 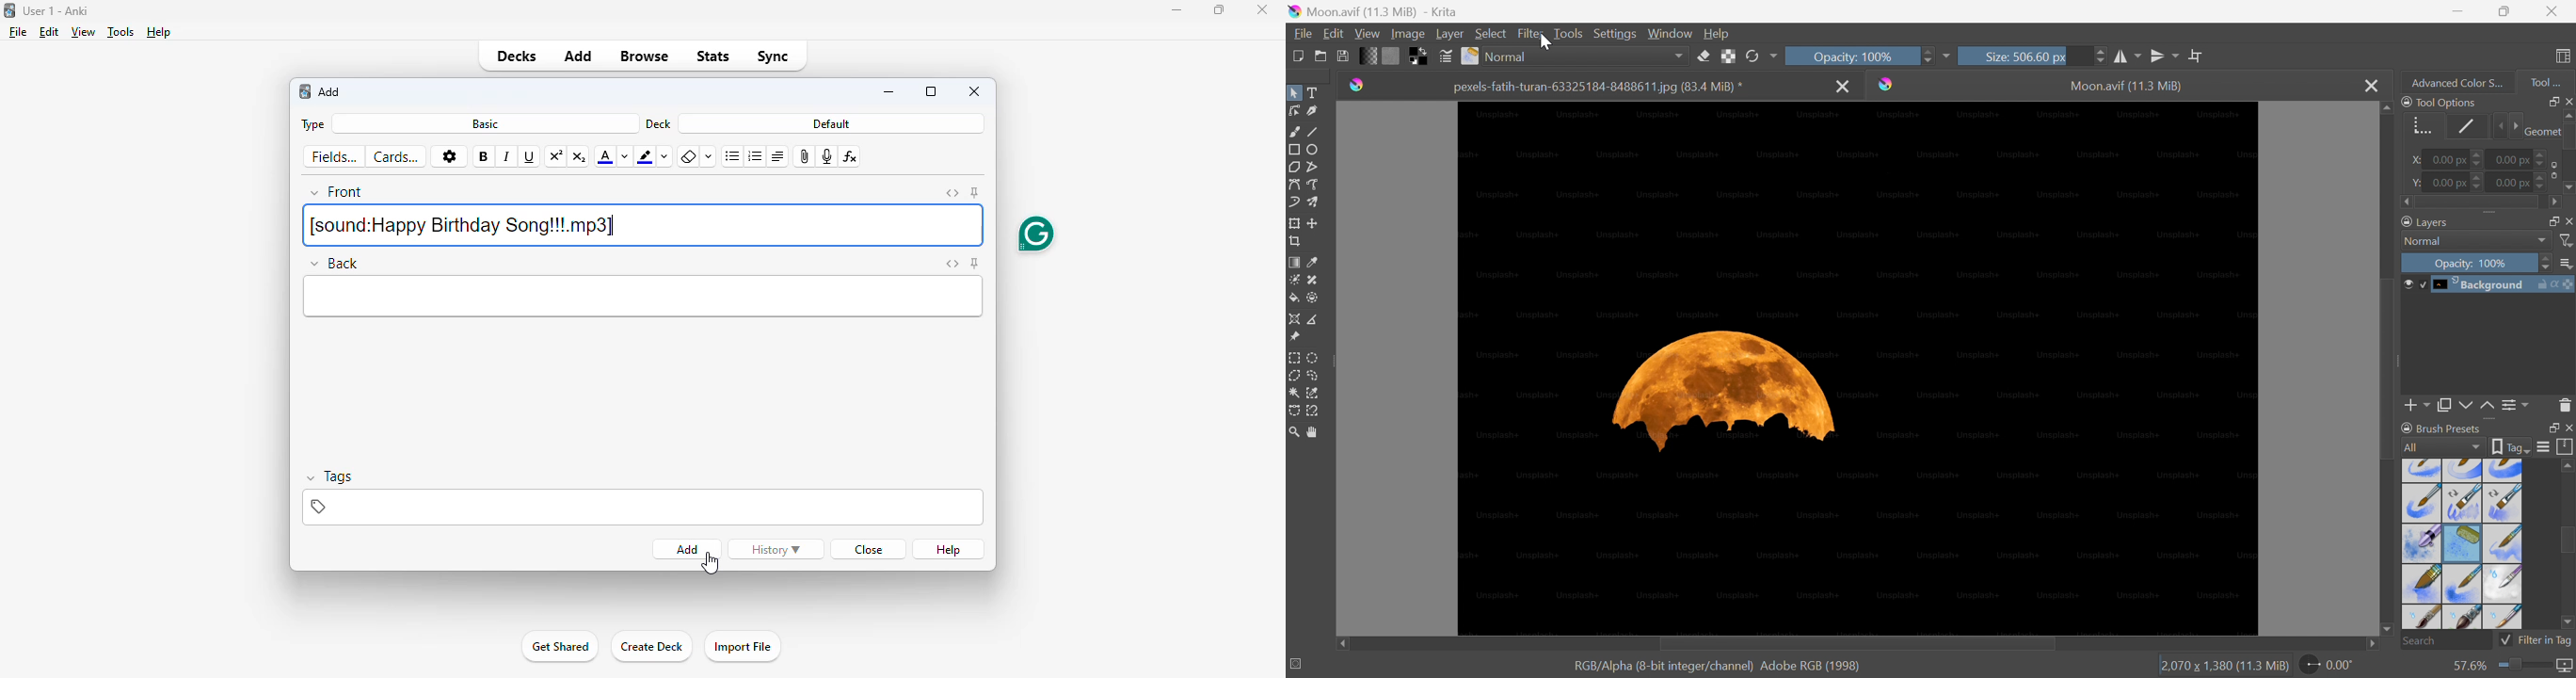 I want to click on Layers, so click(x=2423, y=222).